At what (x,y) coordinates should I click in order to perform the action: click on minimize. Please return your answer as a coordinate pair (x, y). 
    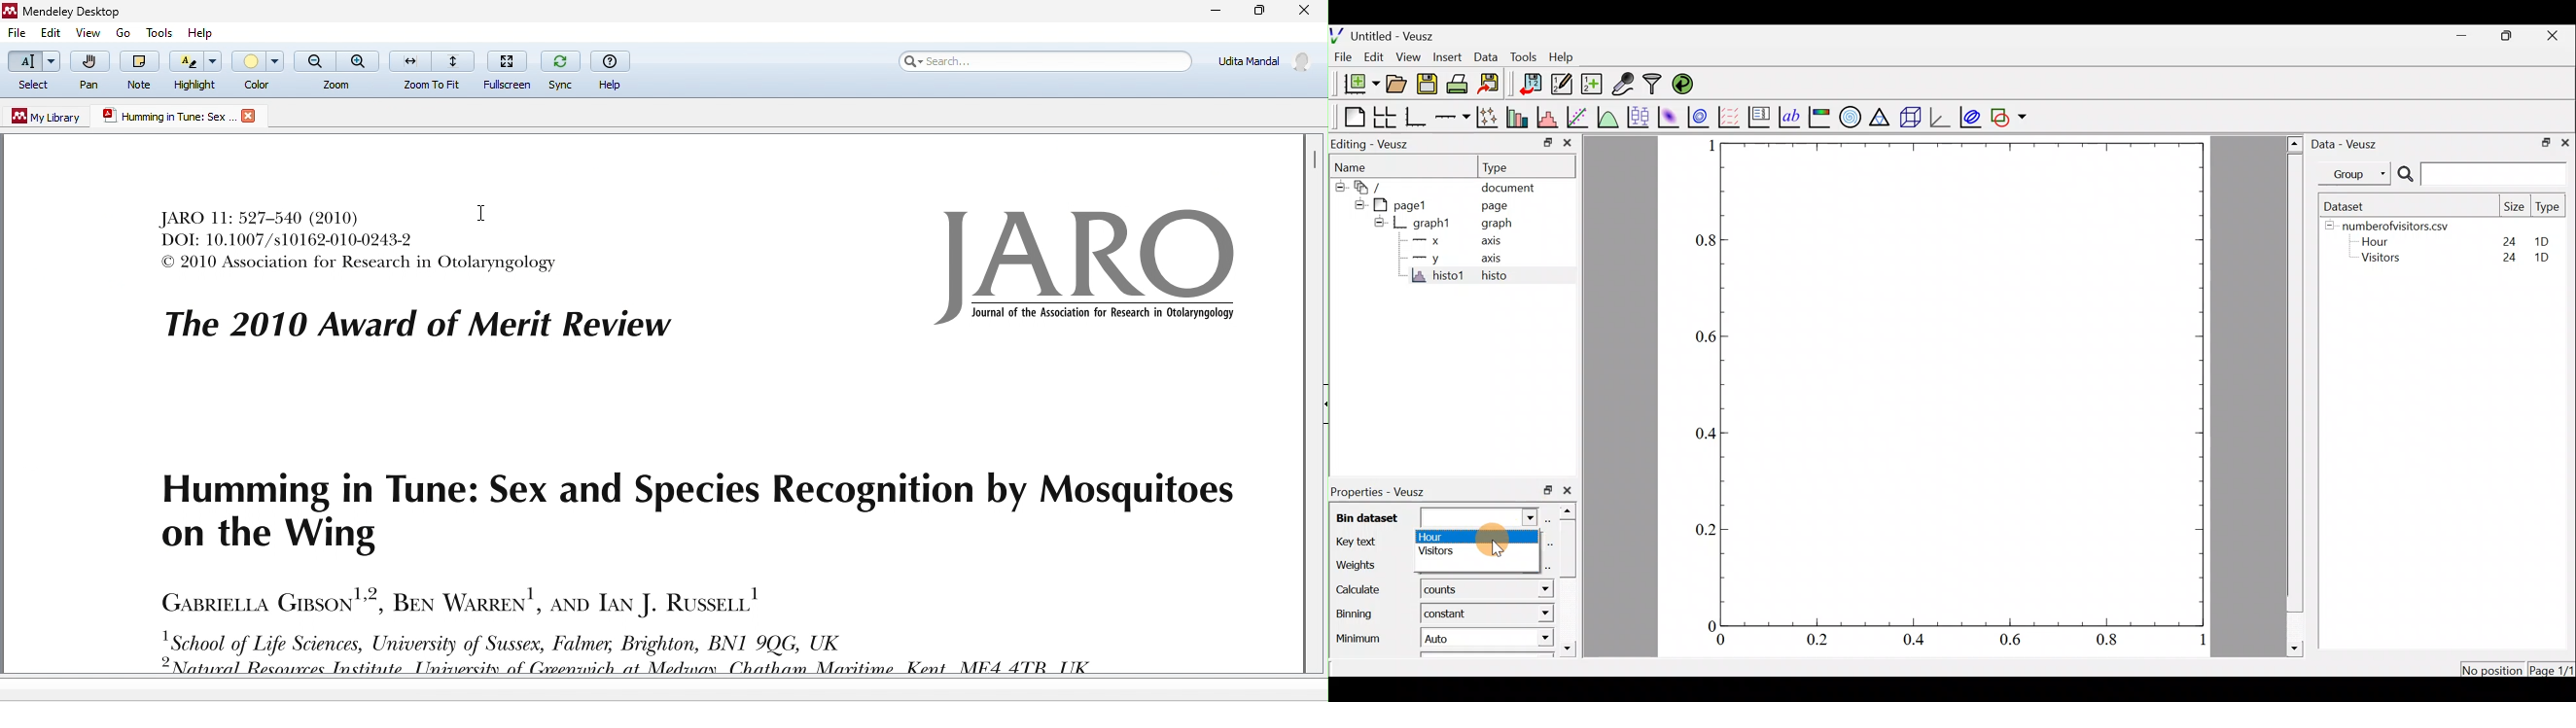
    Looking at the image, I should click on (1216, 12).